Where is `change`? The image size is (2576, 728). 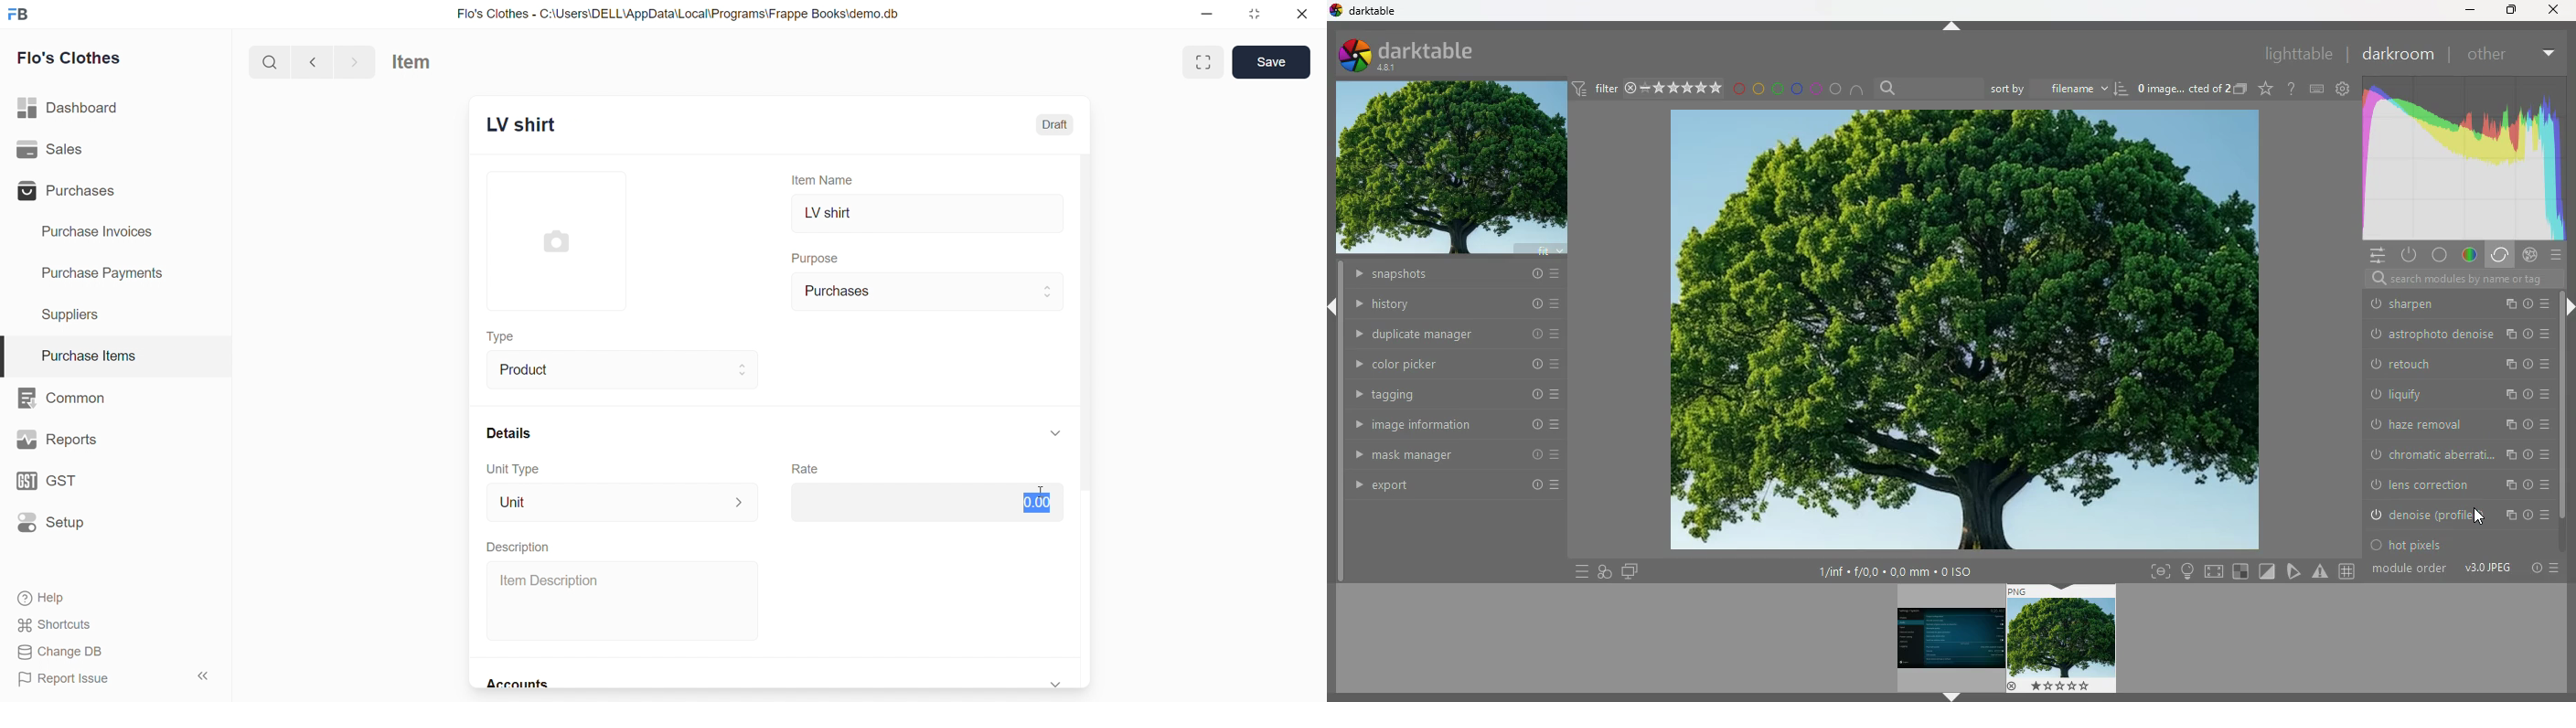
change is located at coordinates (2545, 483).